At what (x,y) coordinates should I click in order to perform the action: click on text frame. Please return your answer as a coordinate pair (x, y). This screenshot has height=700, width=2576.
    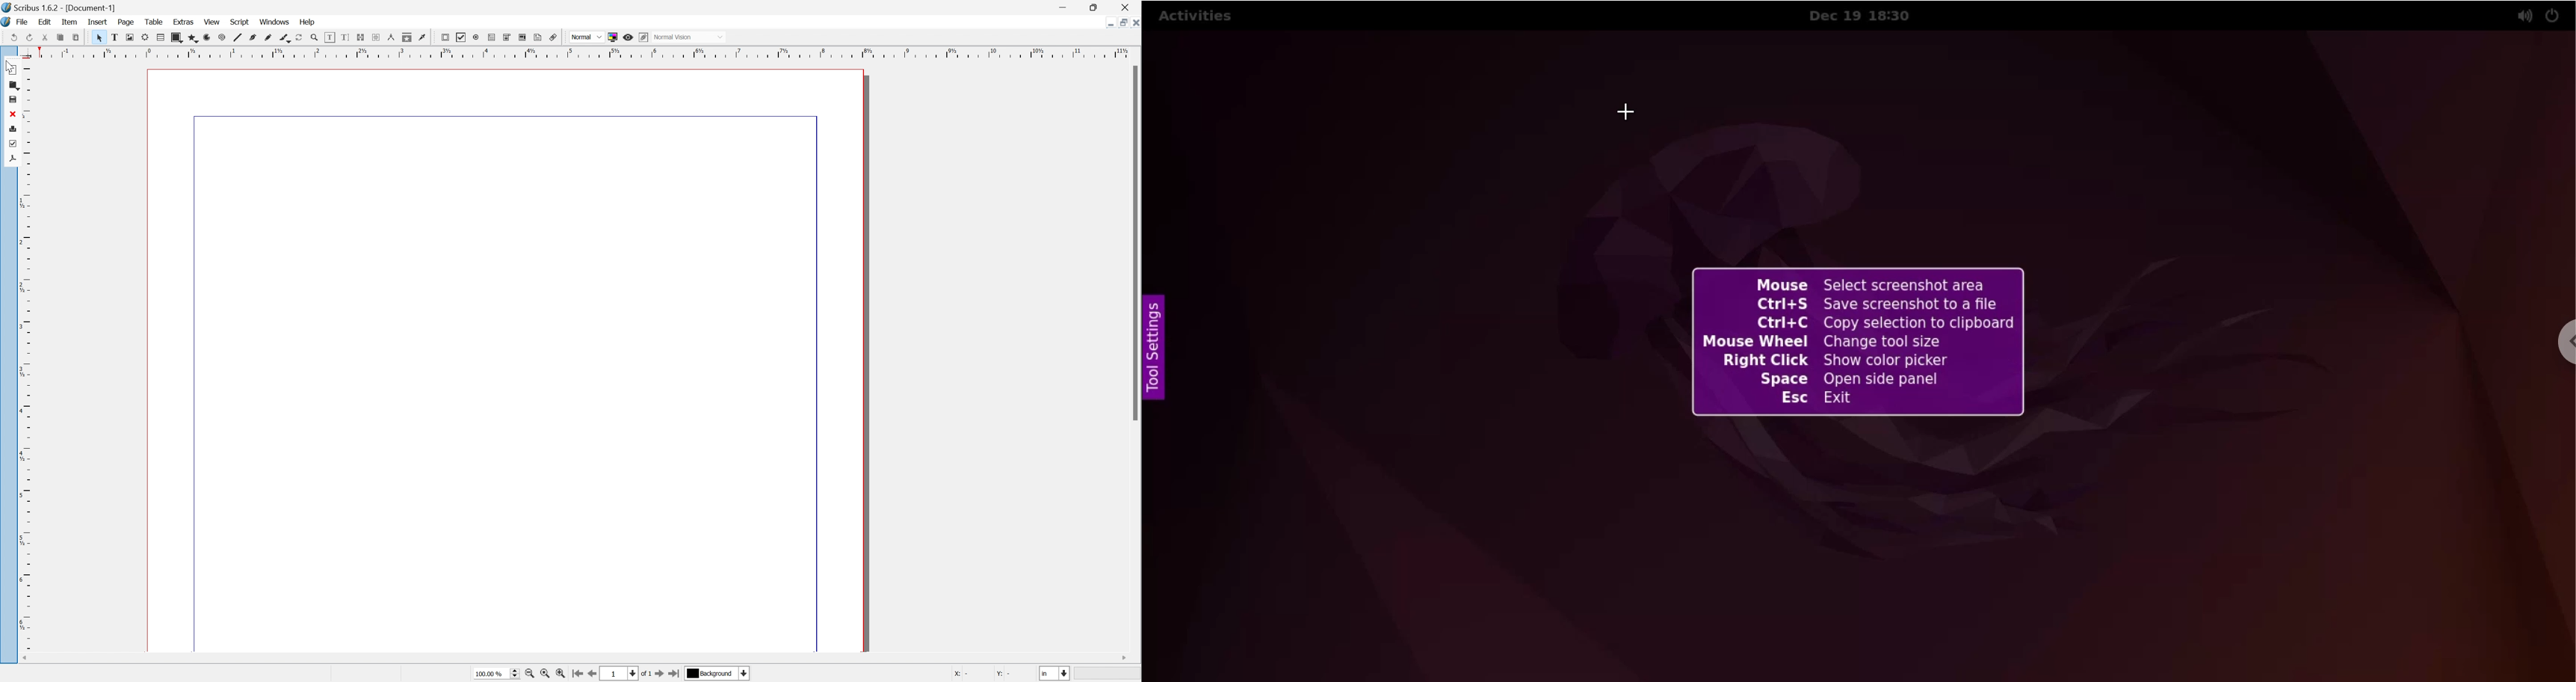
    Looking at the image, I should click on (222, 37).